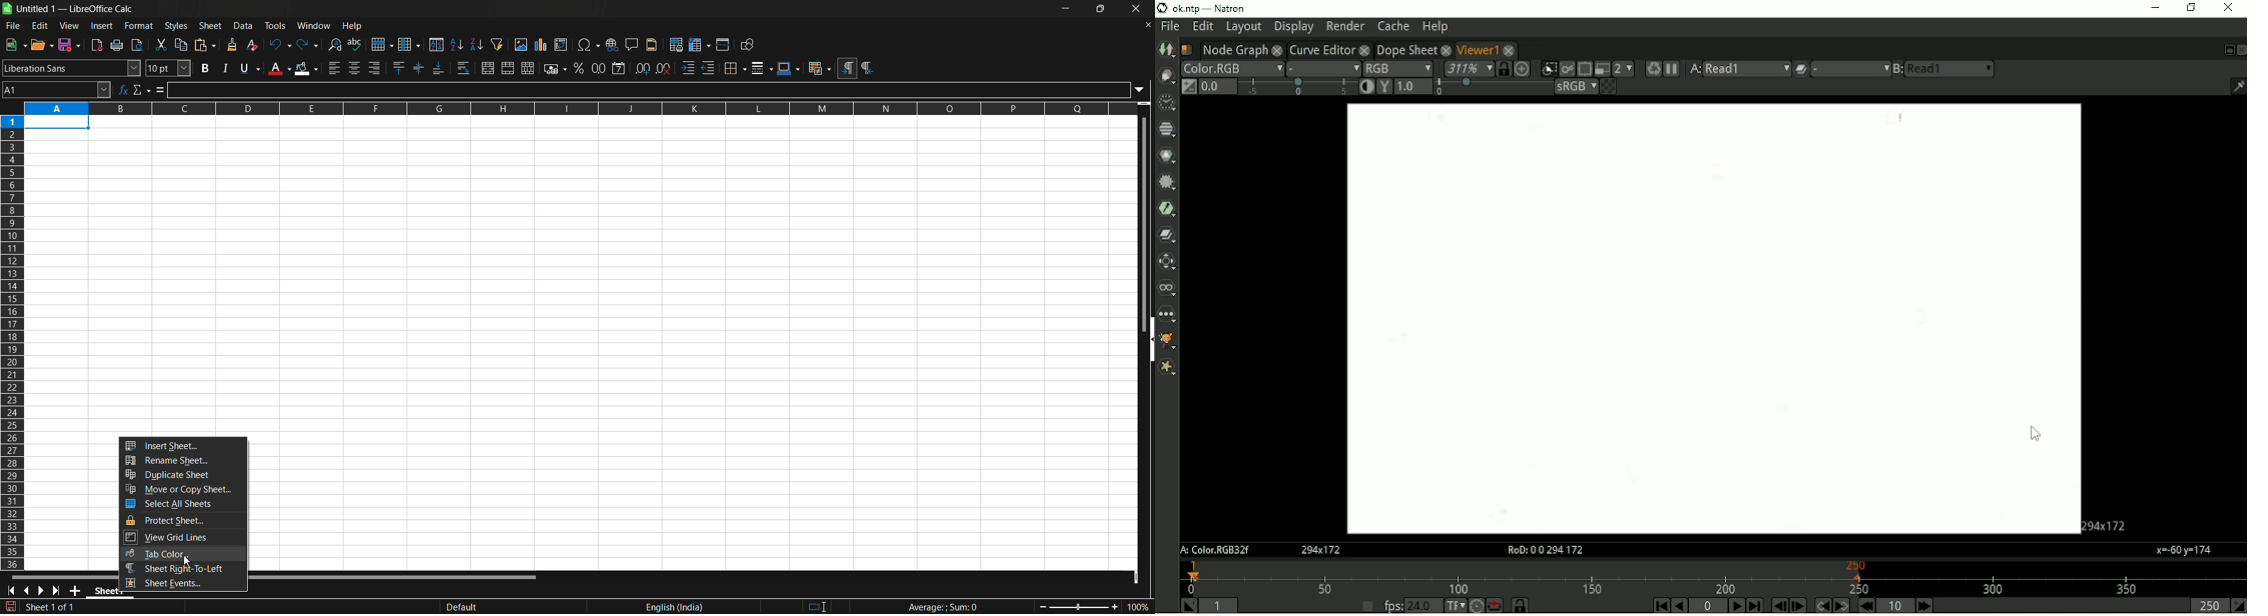 Image resolution: width=2268 pixels, height=616 pixels. Describe the element at coordinates (725, 45) in the screenshot. I see `split window` at that location.